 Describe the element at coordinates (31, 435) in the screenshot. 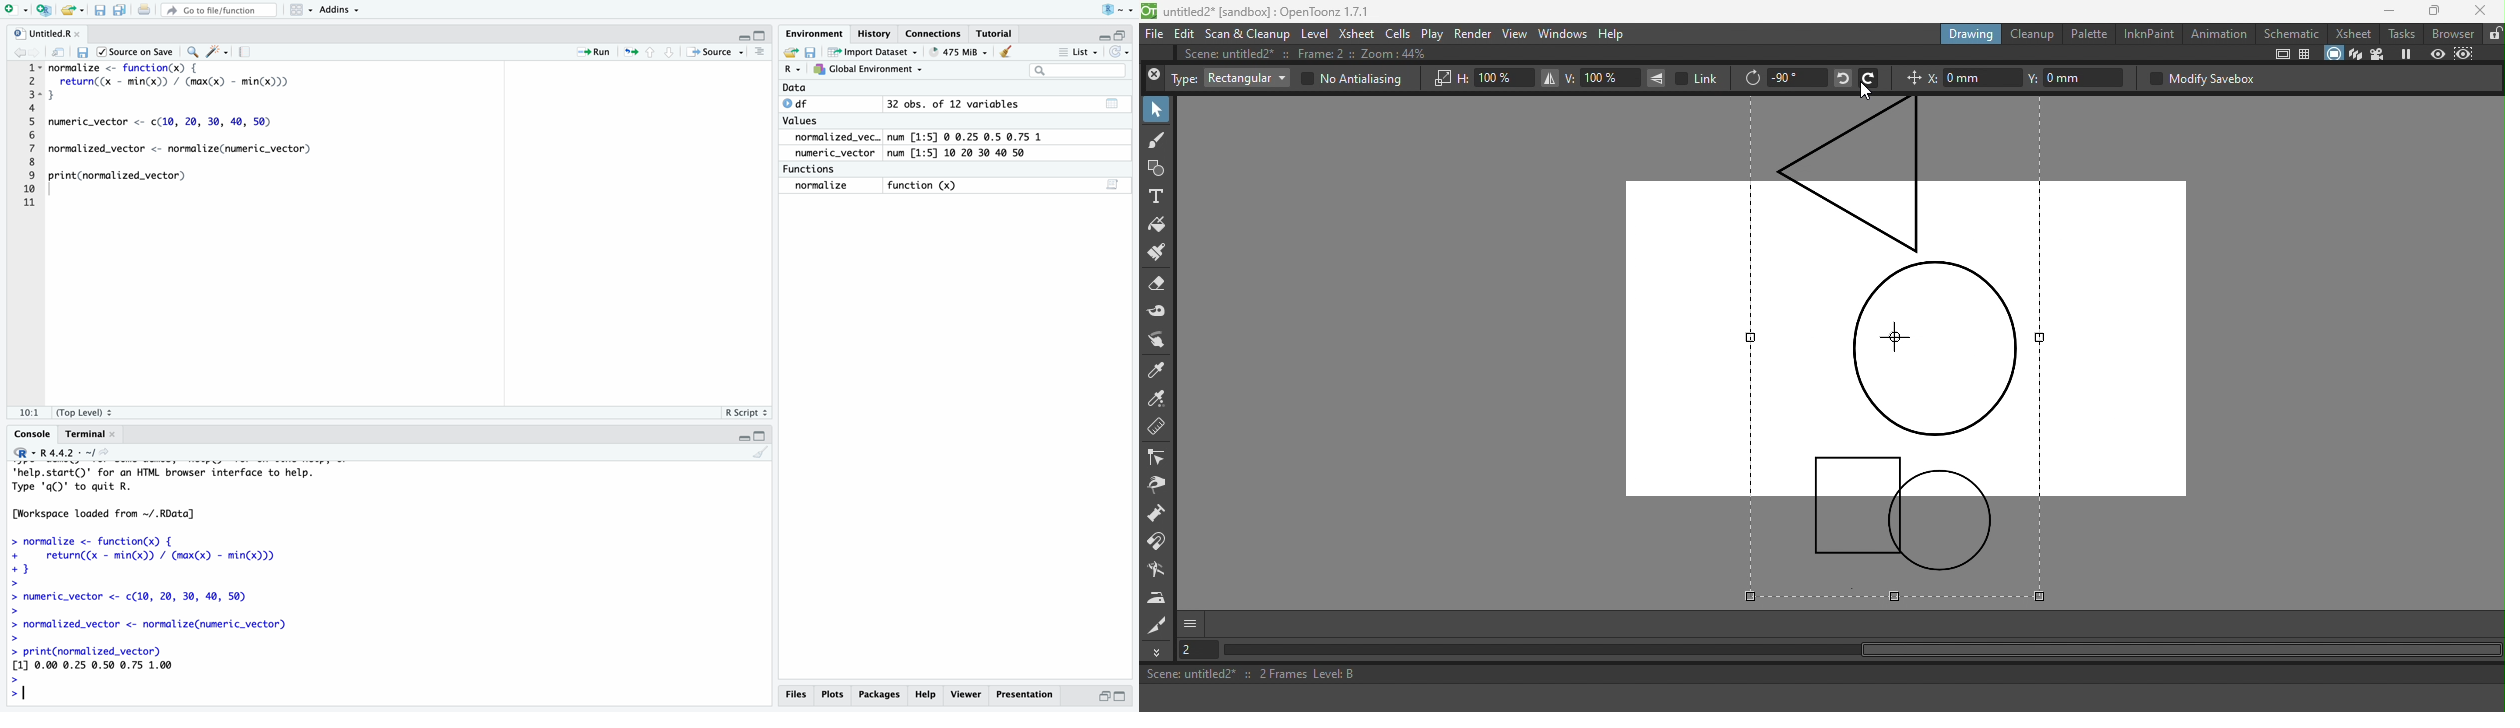

I see `Console` at that location.